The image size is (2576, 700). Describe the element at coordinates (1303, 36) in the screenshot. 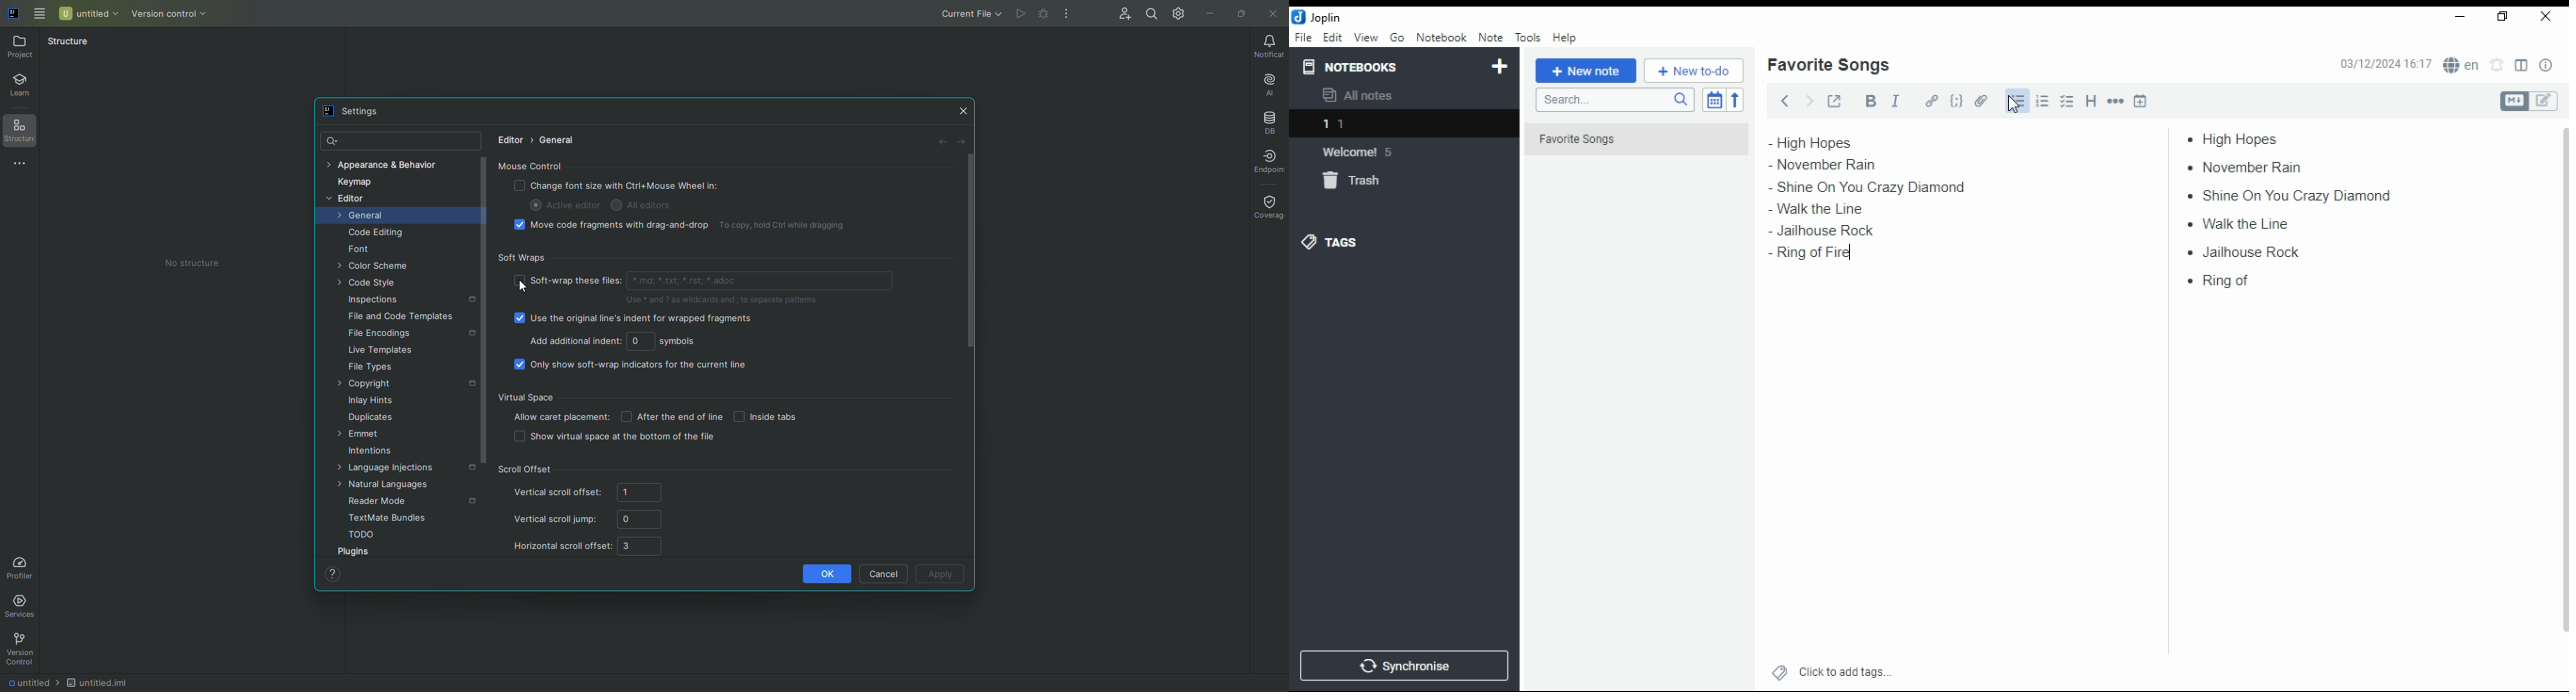

I see `file` at that location.